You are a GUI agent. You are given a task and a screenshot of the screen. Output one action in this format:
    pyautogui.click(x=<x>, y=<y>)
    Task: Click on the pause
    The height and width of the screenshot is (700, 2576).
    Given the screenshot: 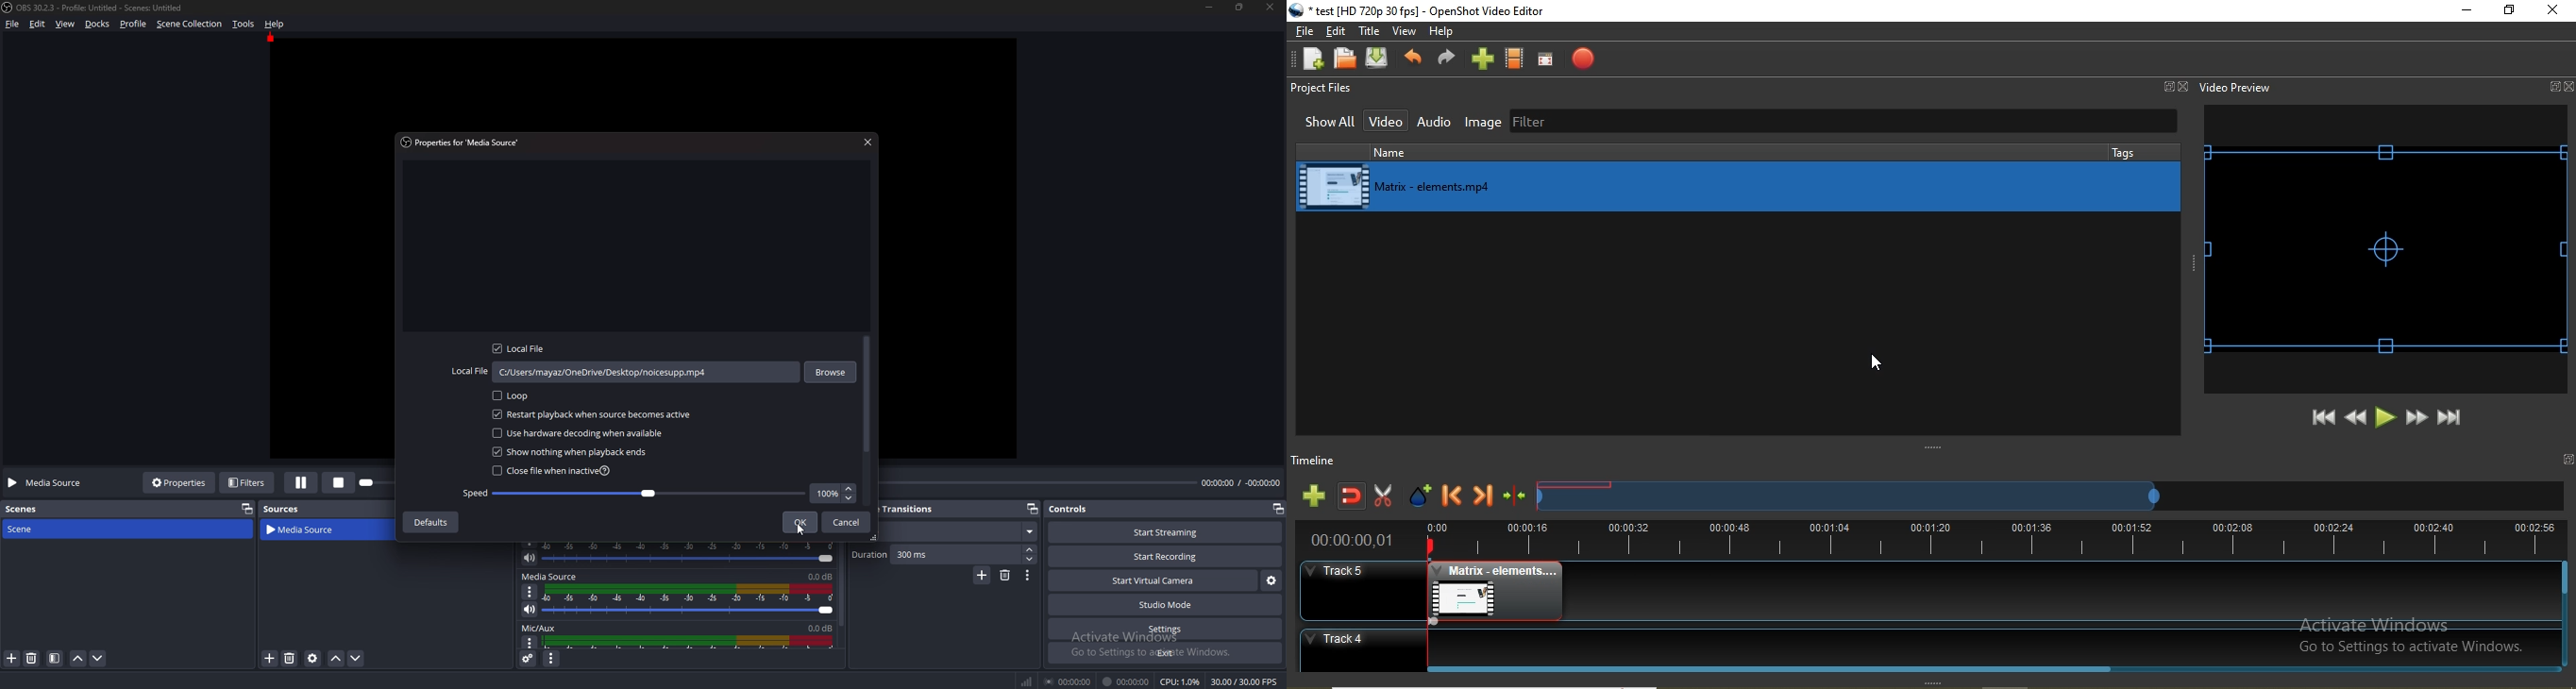 What is the action you would take?
    pyautogui.click(x=302, y=483)
    